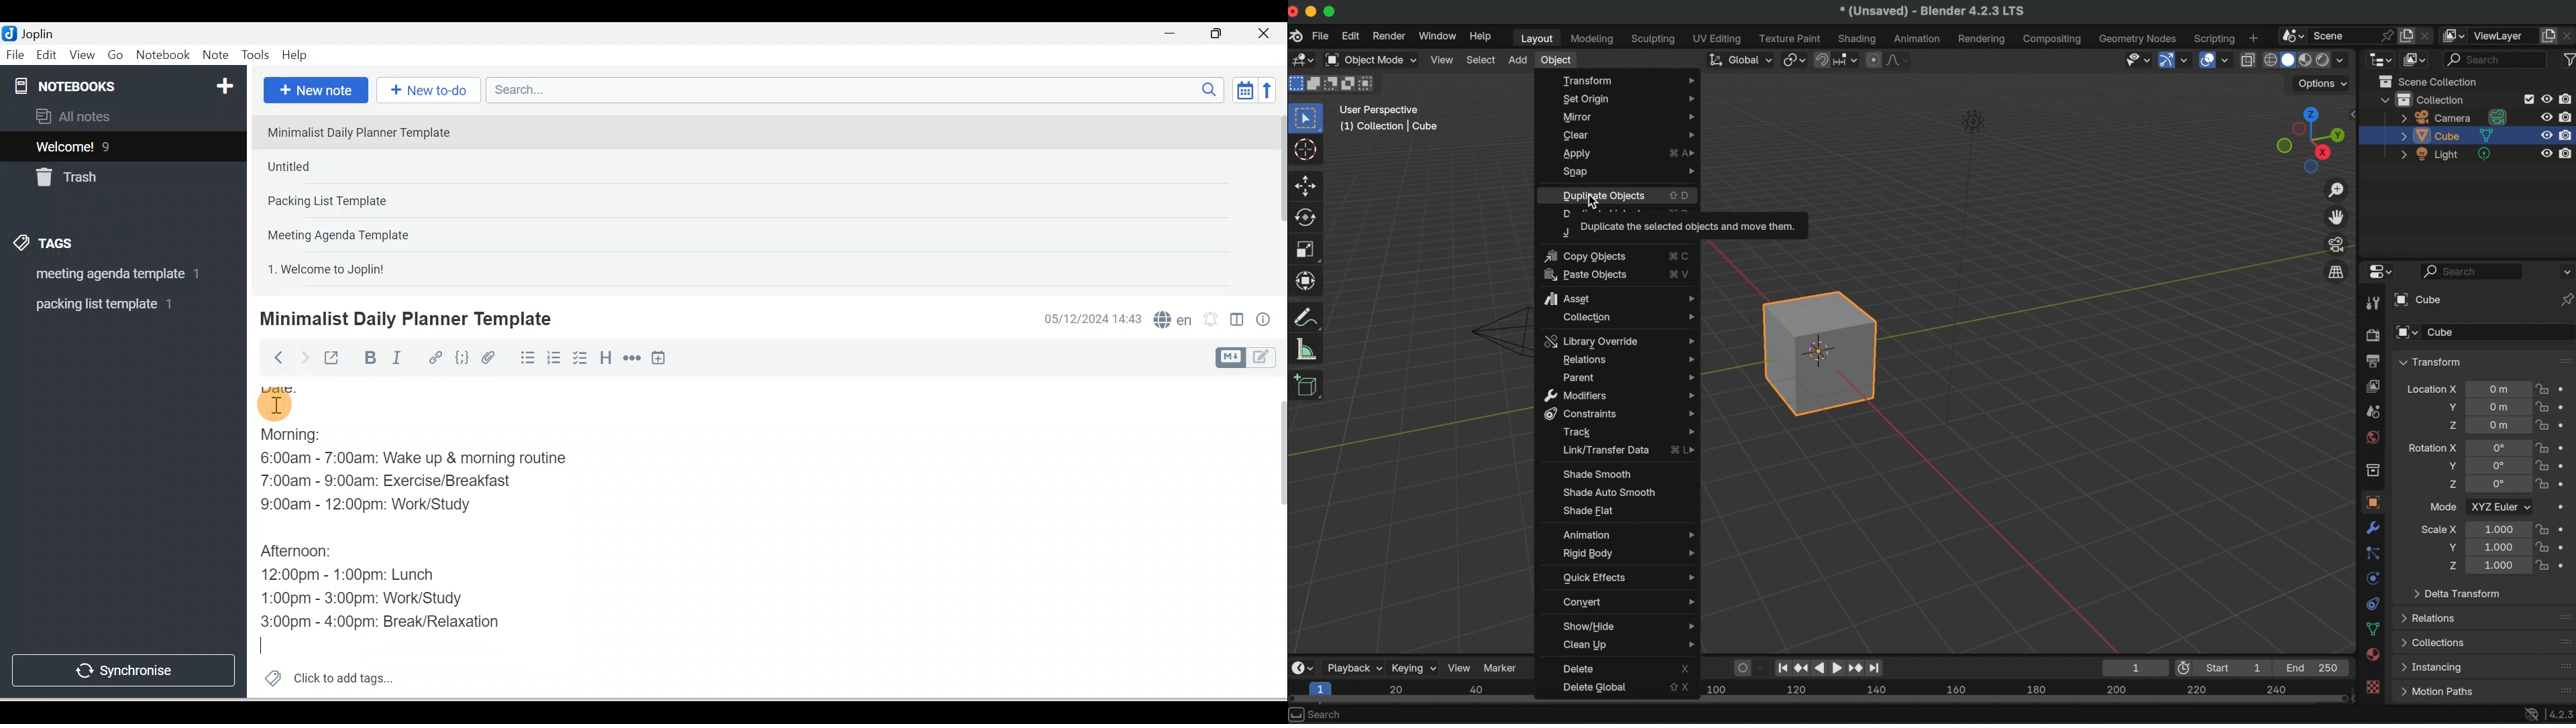 The width and height of the screenshot is (2576, 728). I want to click on Hyperlink, so click(434, 359).